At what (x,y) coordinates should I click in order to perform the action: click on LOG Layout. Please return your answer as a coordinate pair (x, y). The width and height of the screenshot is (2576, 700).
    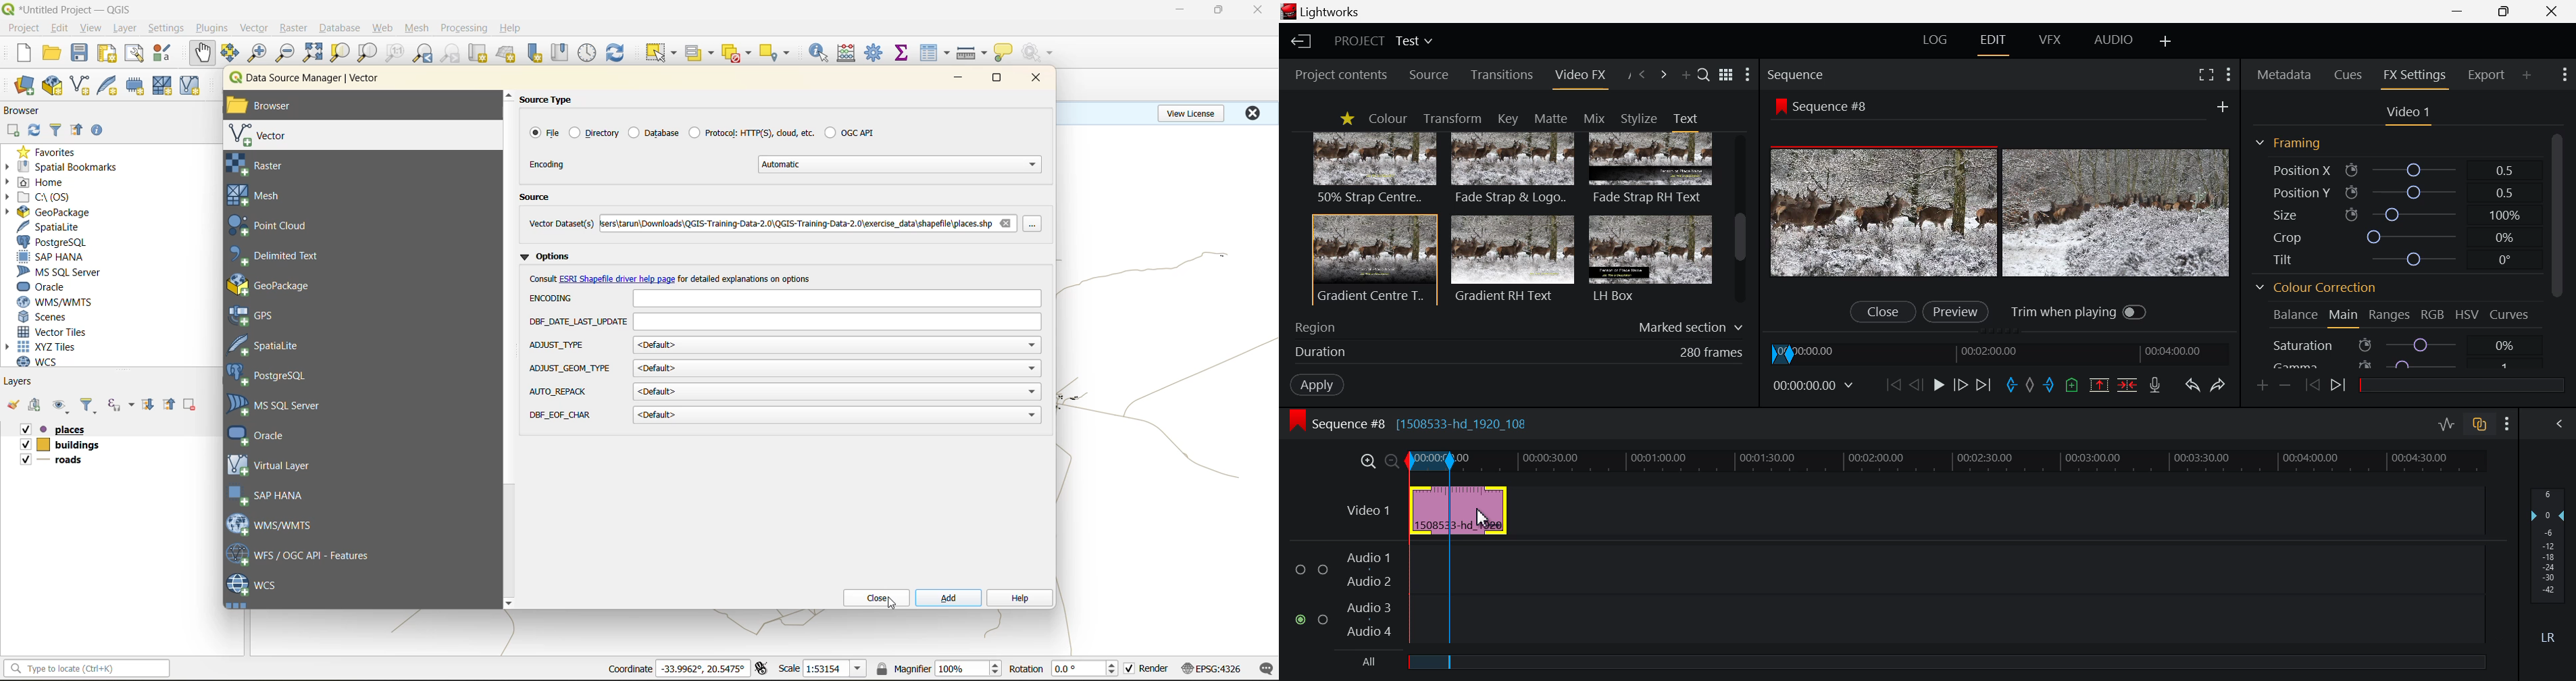
    Looking at the image, I should click on (1937, 42).